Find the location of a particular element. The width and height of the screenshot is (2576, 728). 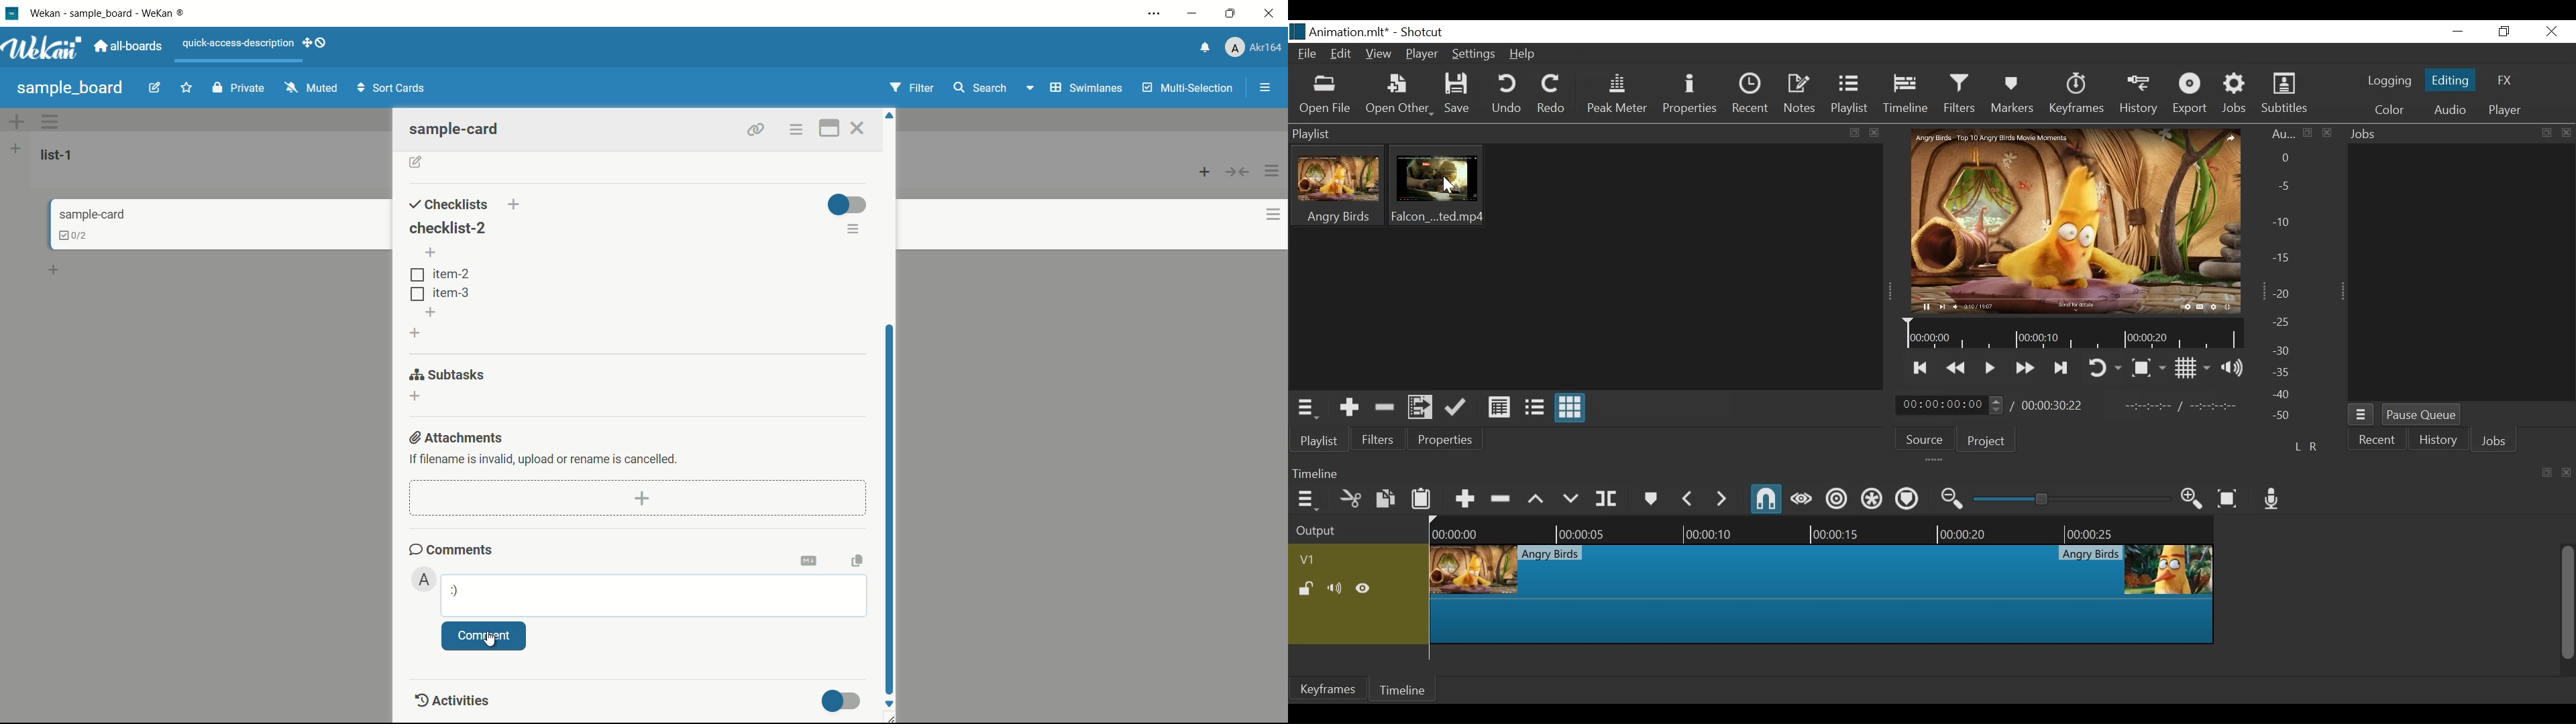

add item is located at coordinates (432, 312).